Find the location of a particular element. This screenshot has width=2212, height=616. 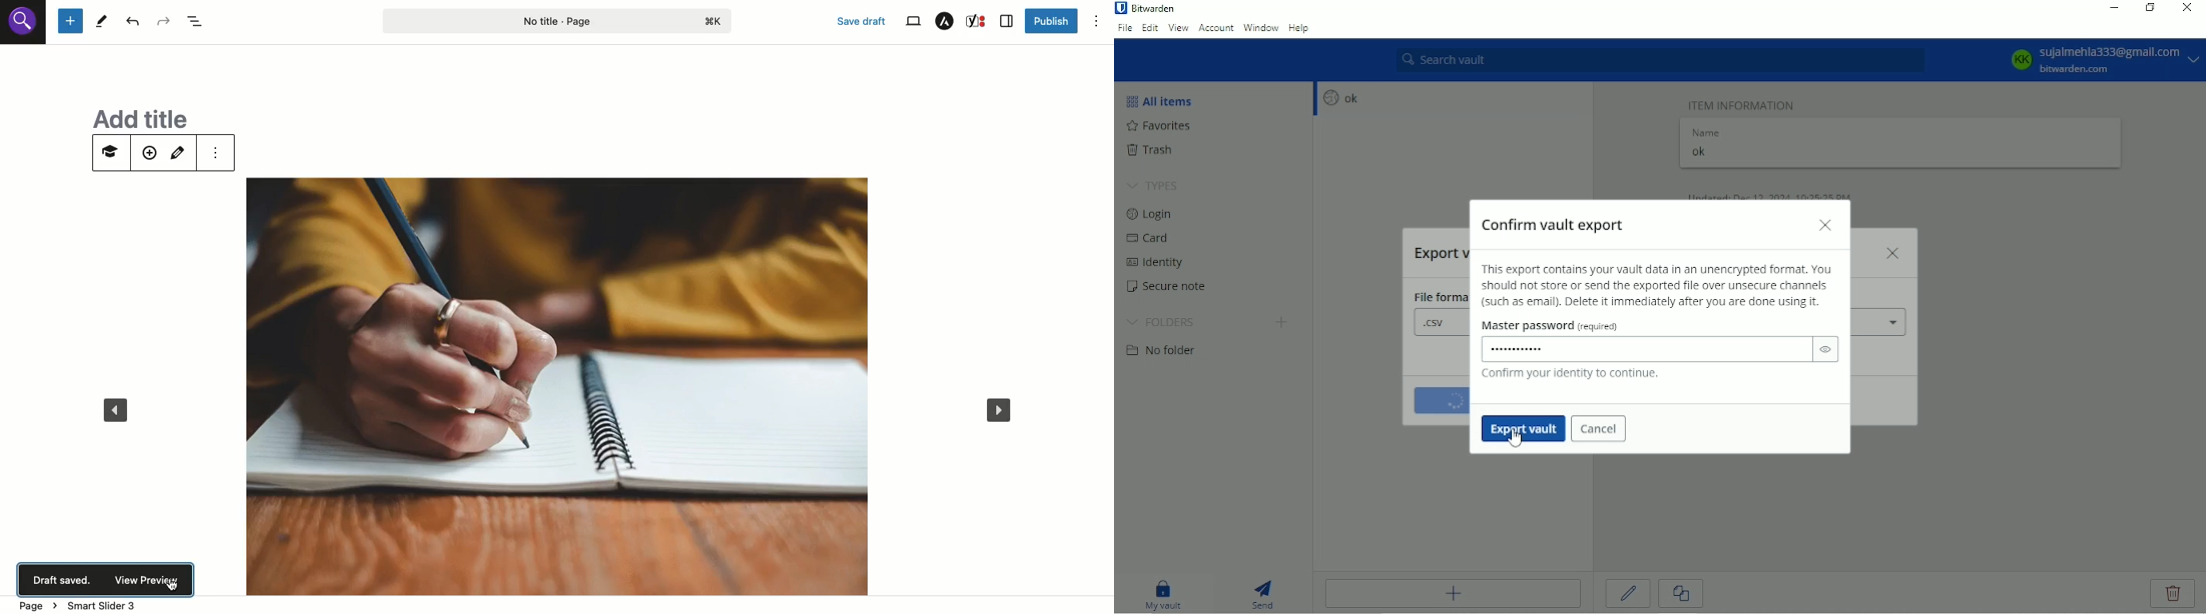

smart slider 3 is located at coordinates (107, 605).